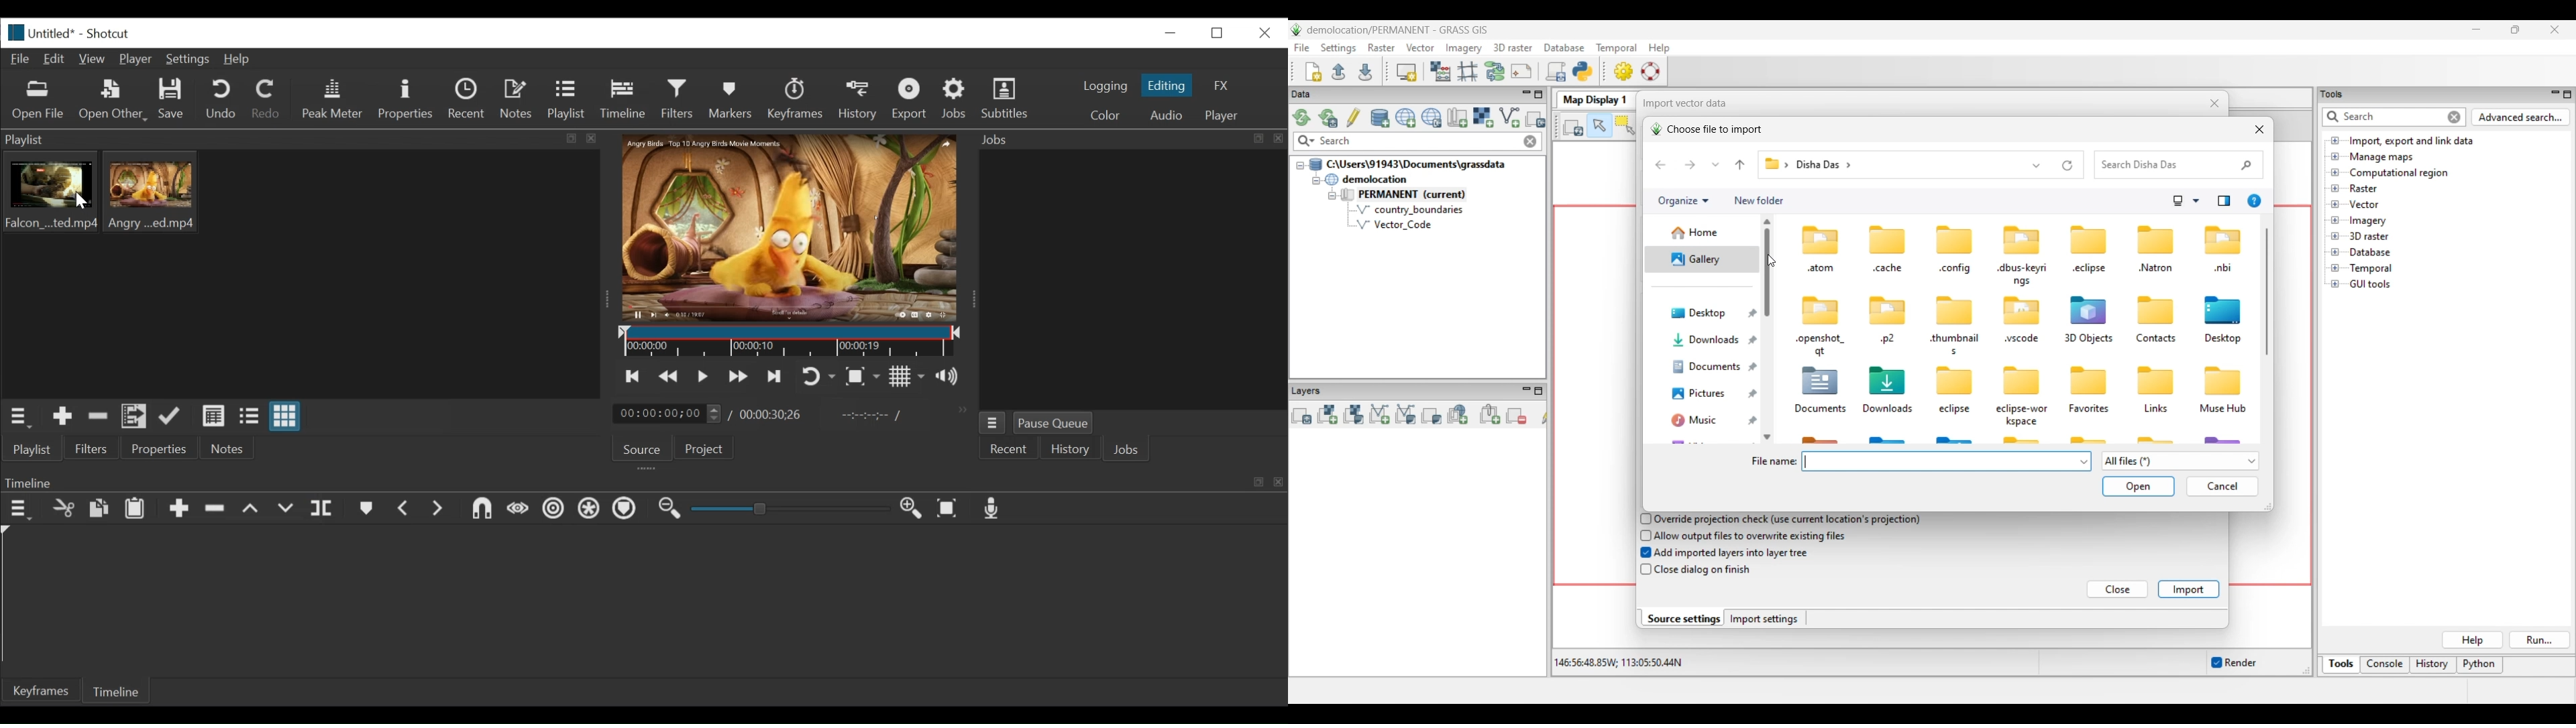 This screenshot has width=2576, height=728. What do you see at coordinates (140, 510) in the screenshot?
I see `Paste` at bounding box center [140, 510].